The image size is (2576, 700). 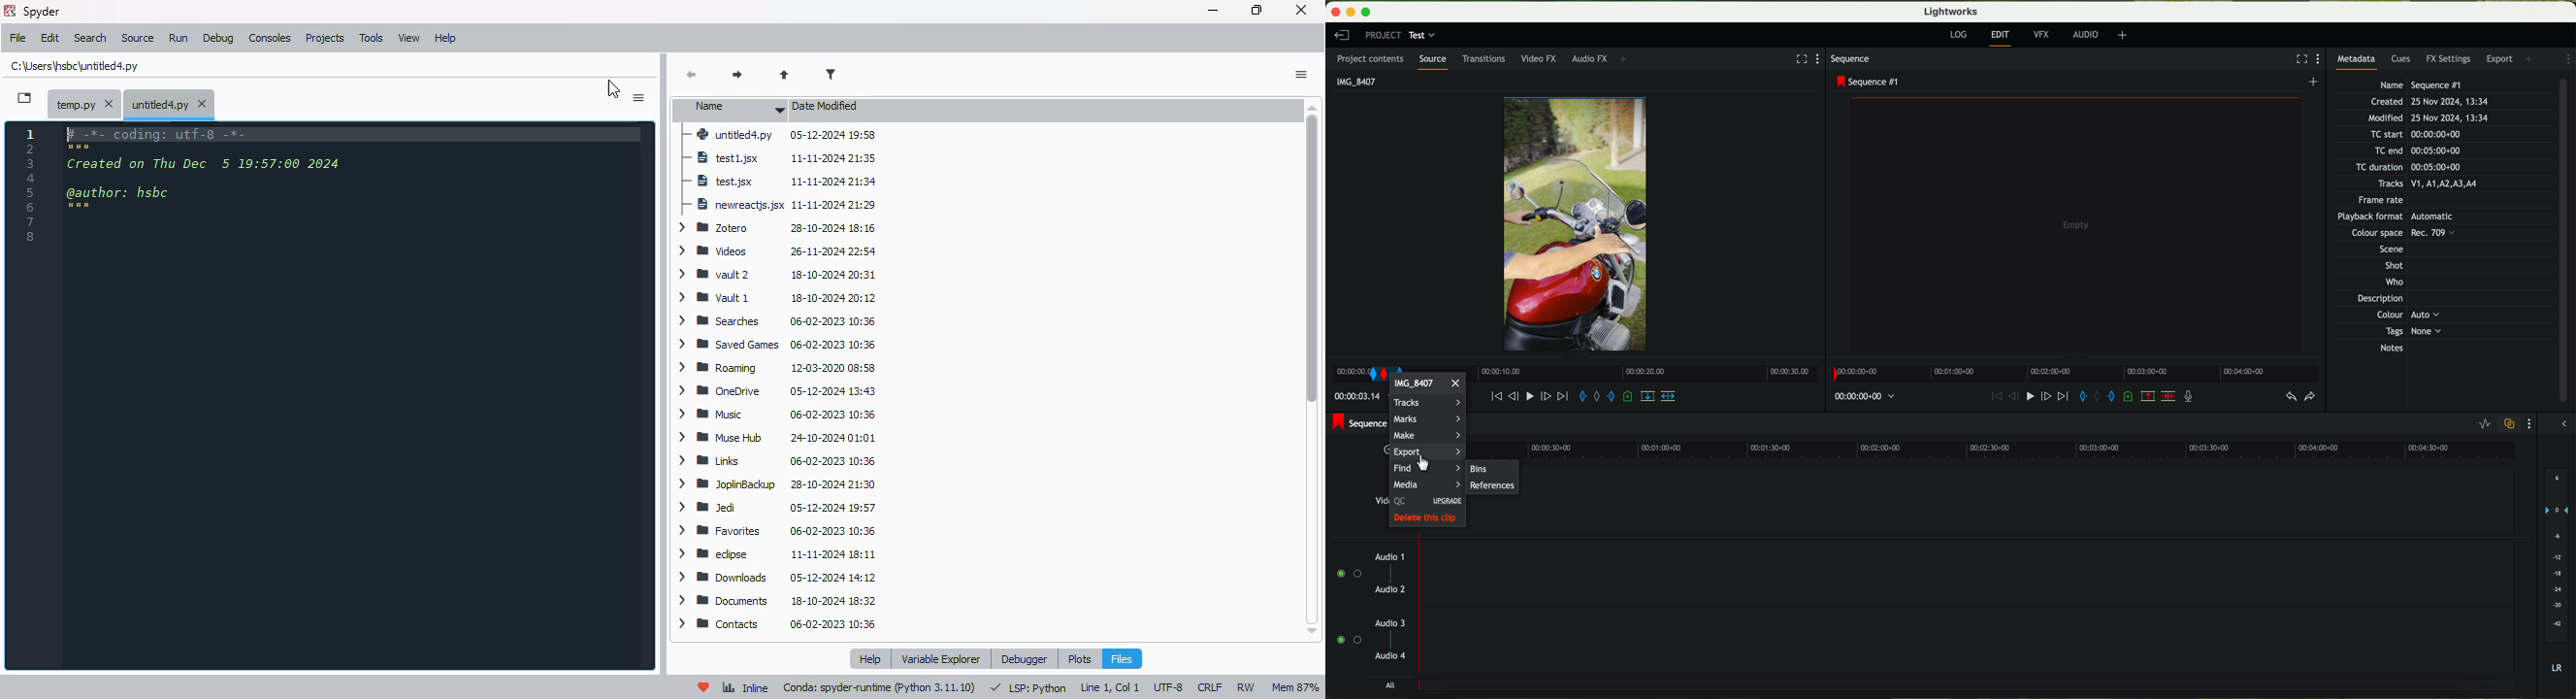 What do you see at coordinates (372, 38) in the screenshot?
I see `tools` at bounding box center [372, 38].